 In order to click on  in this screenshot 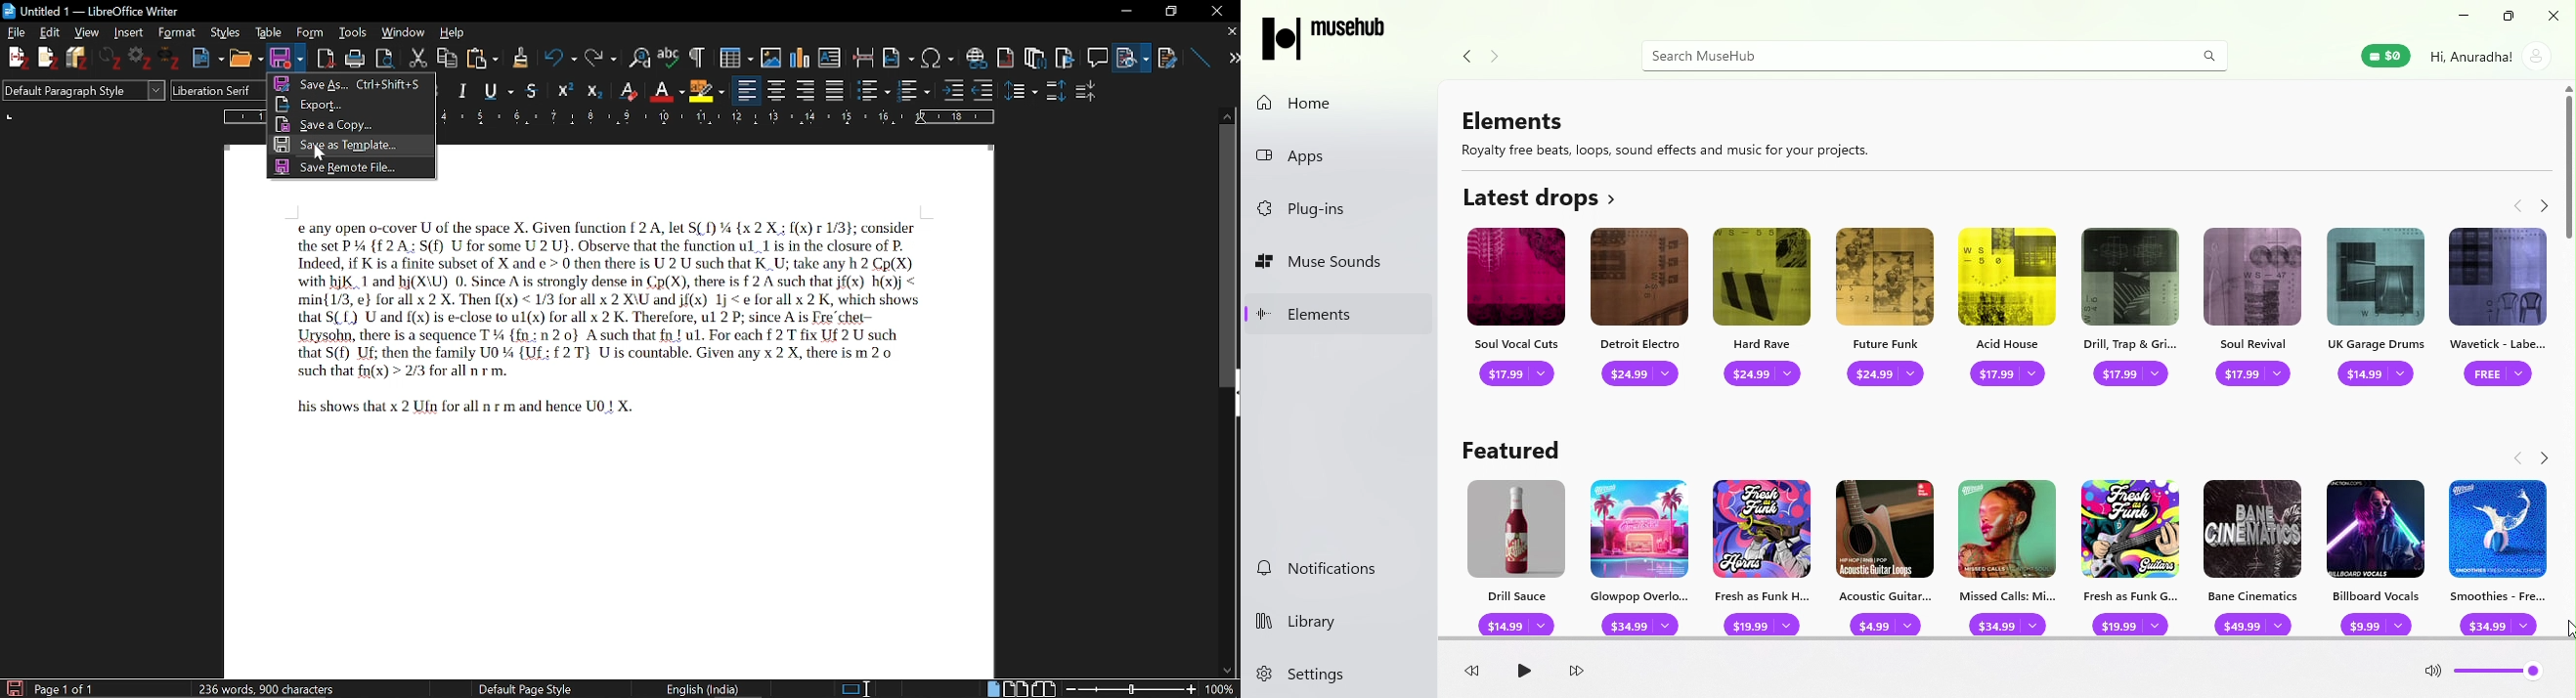, I will do `click(1023, 90)`.